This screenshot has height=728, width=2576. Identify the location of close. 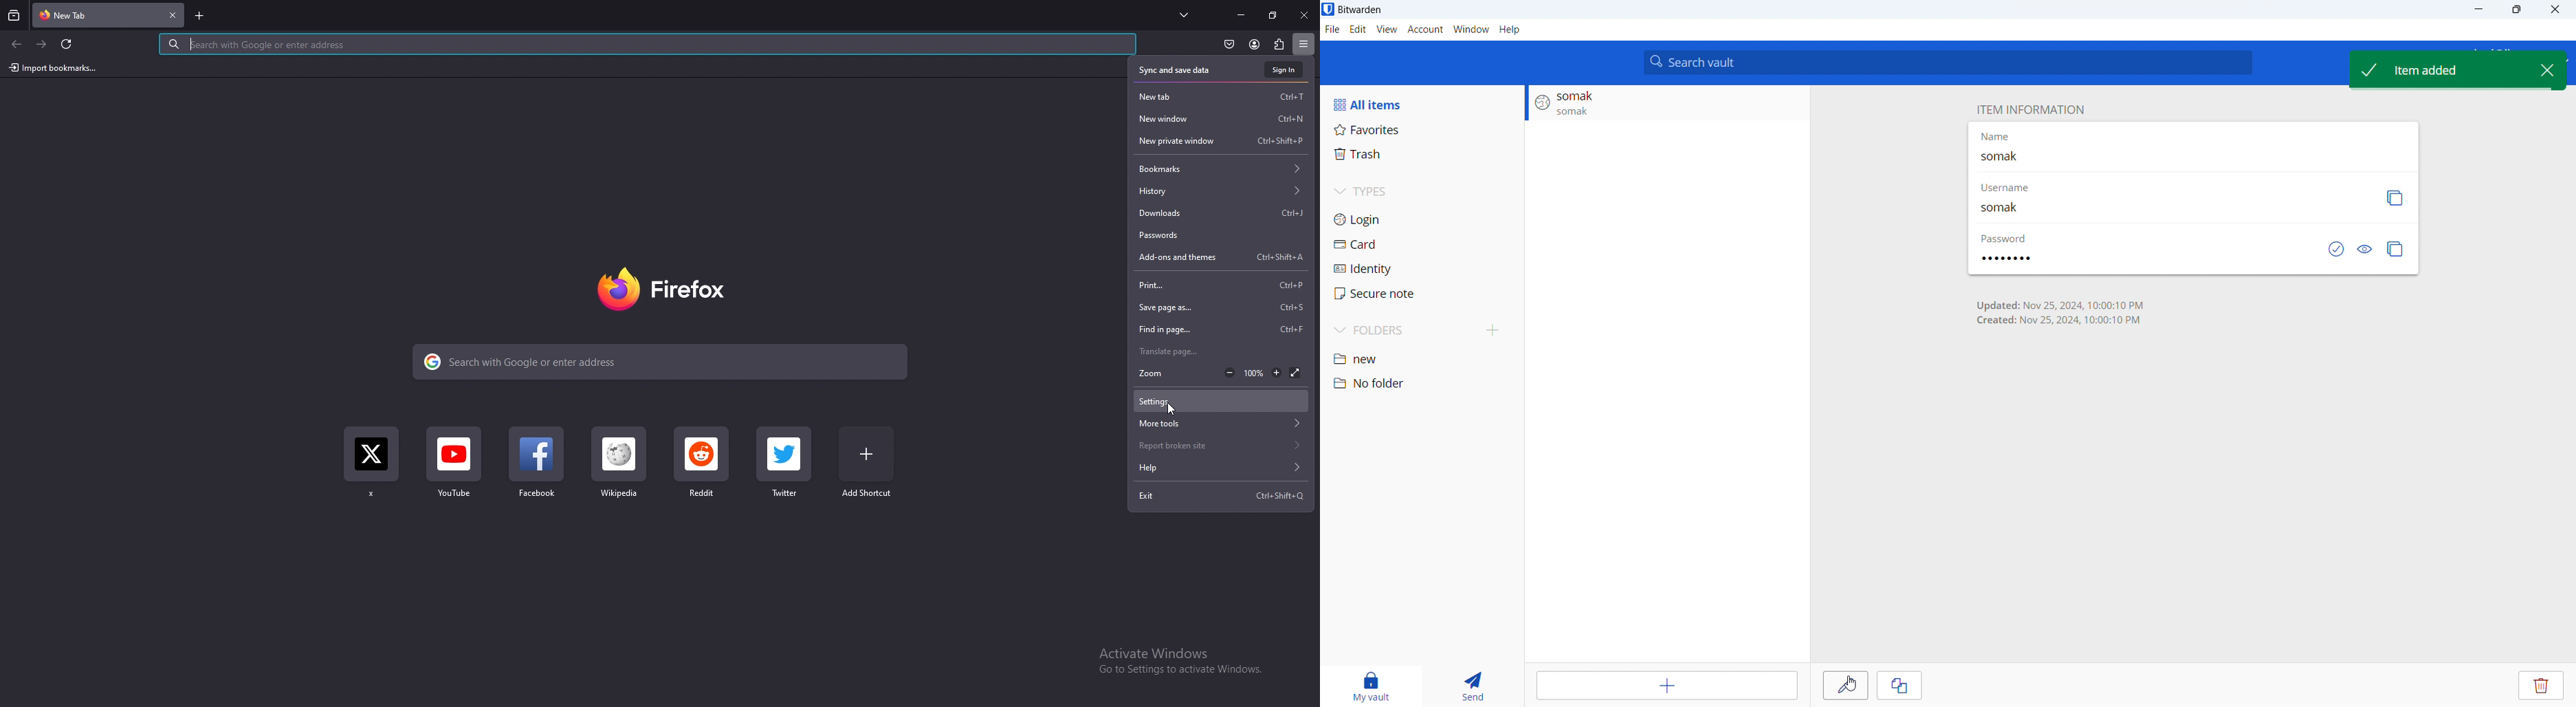
(1303, 16).